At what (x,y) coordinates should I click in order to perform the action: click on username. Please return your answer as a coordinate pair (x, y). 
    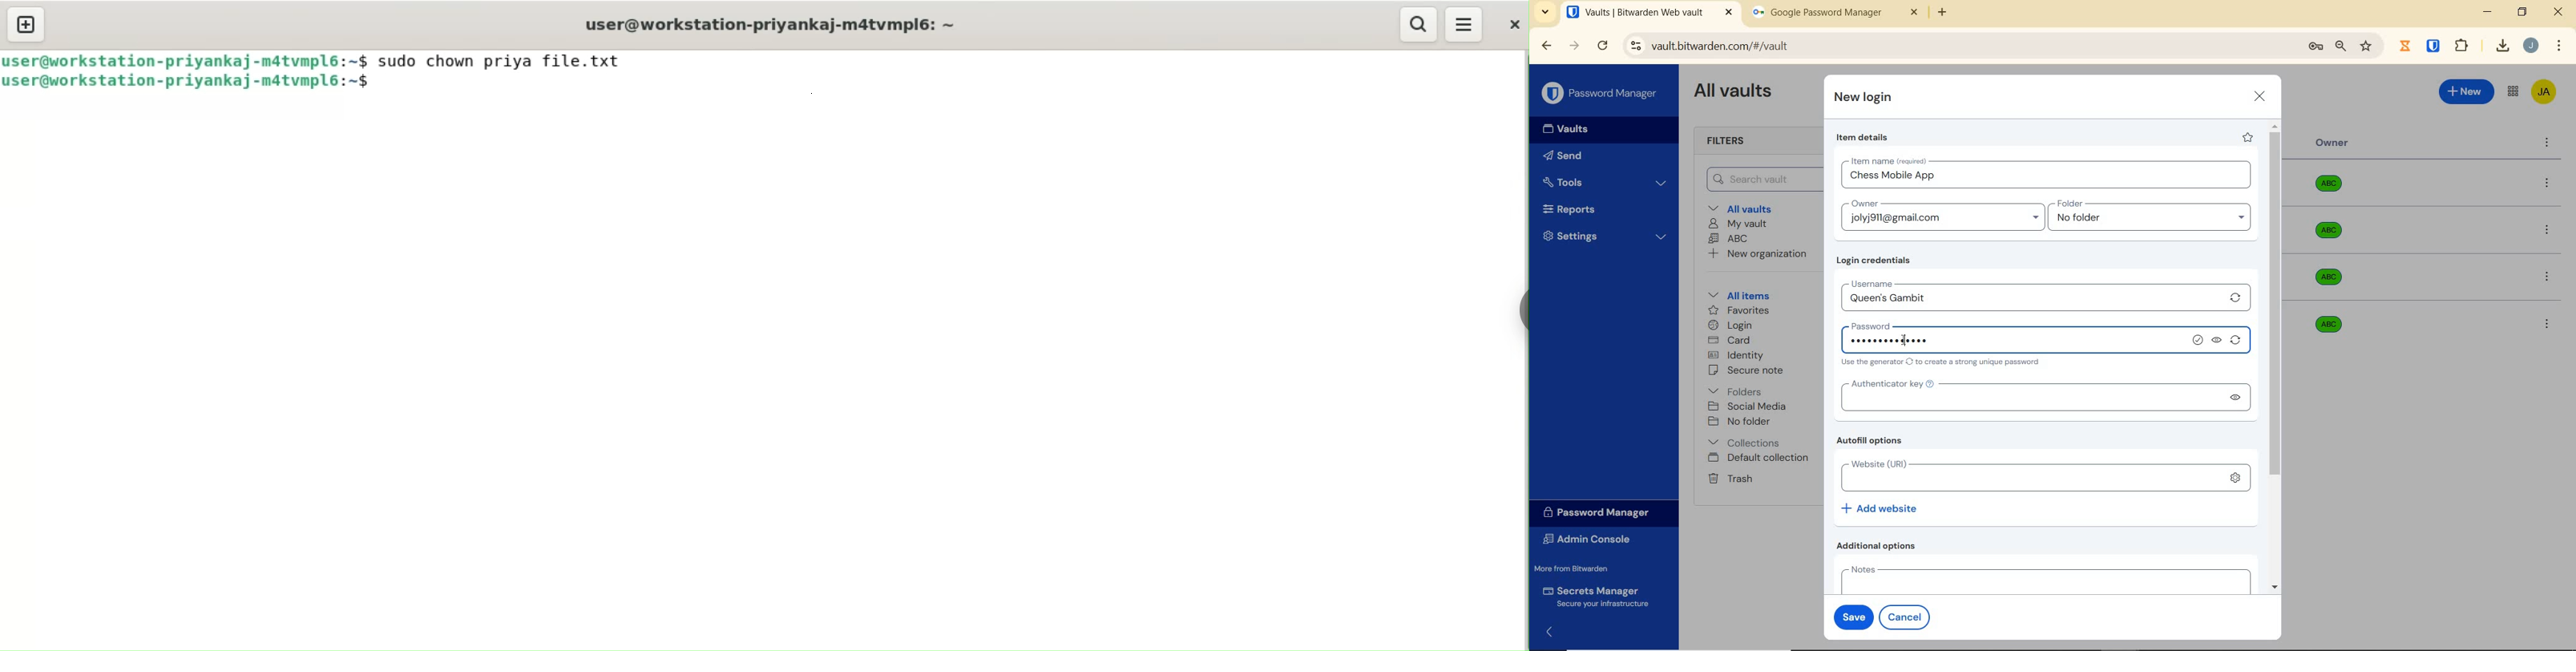
    Looking at the image, I should click on (1907, 282).